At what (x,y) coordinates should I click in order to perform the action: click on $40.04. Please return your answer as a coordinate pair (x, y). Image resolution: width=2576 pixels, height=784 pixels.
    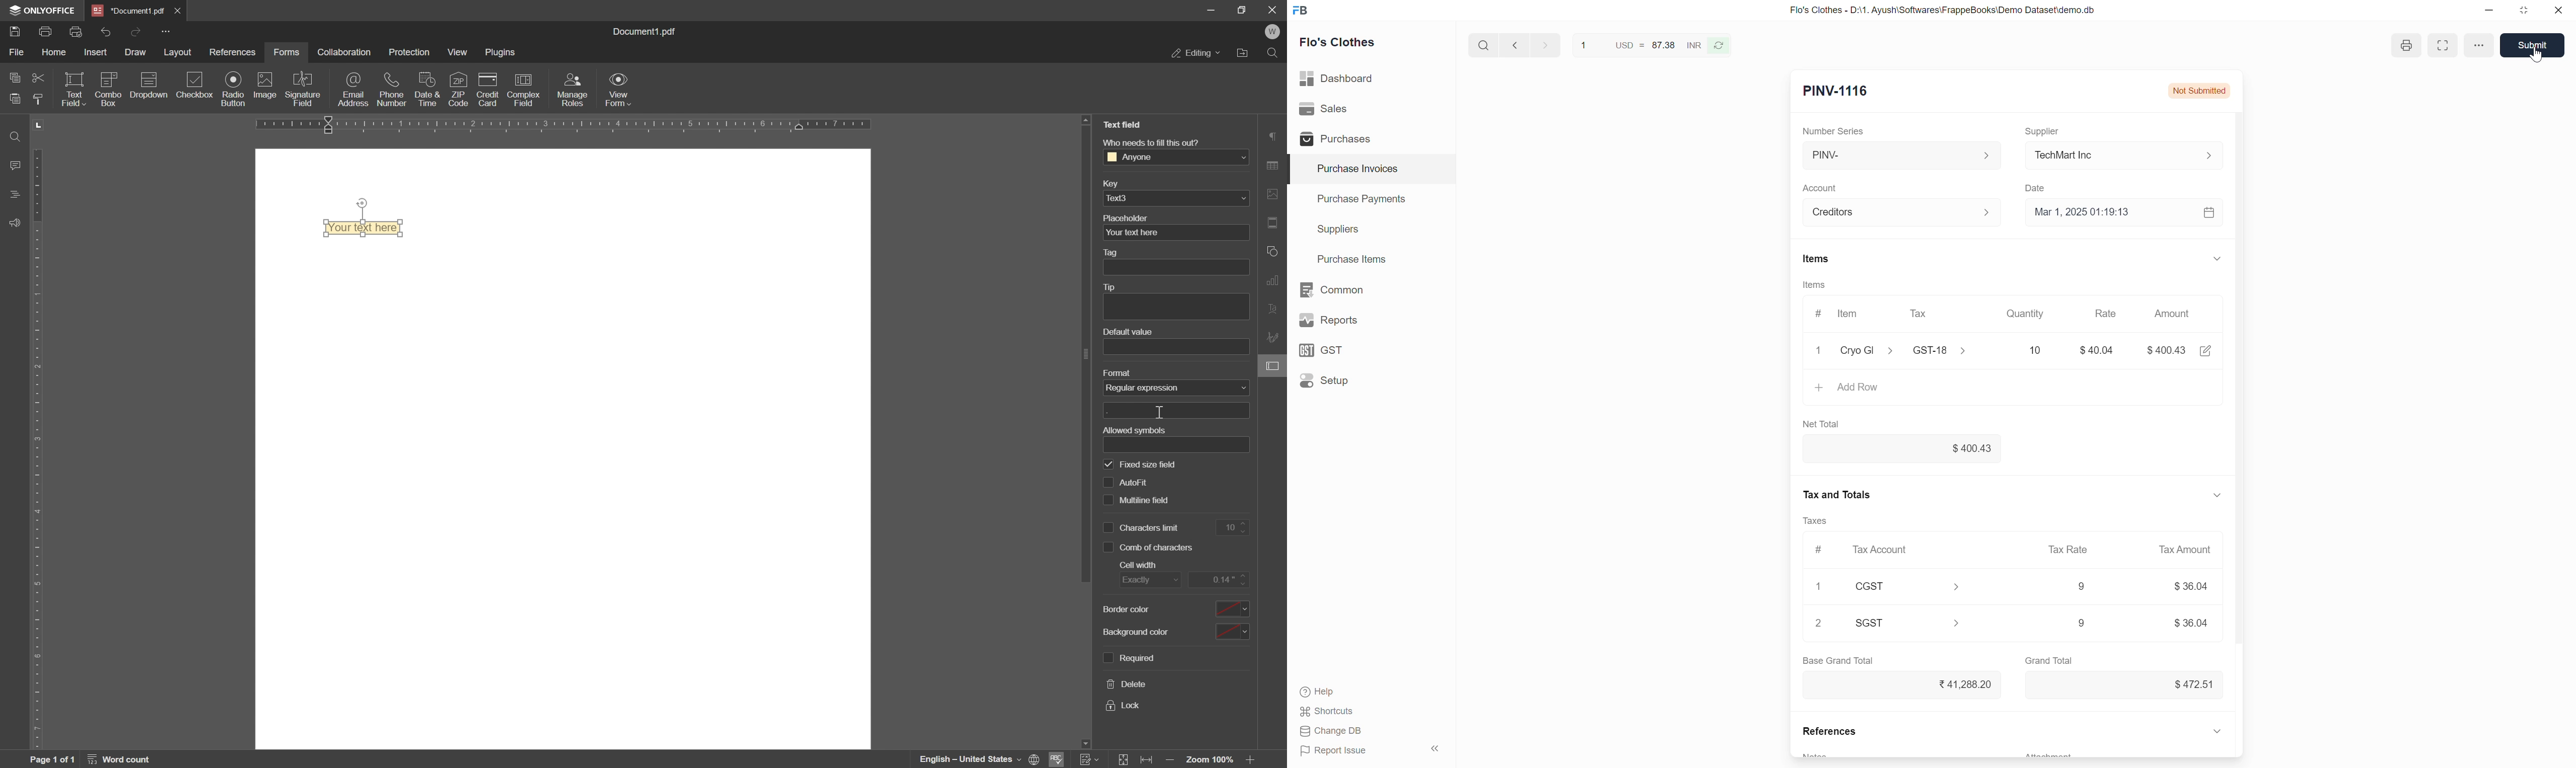
    Looking at the image, I should click on (2172, 349).